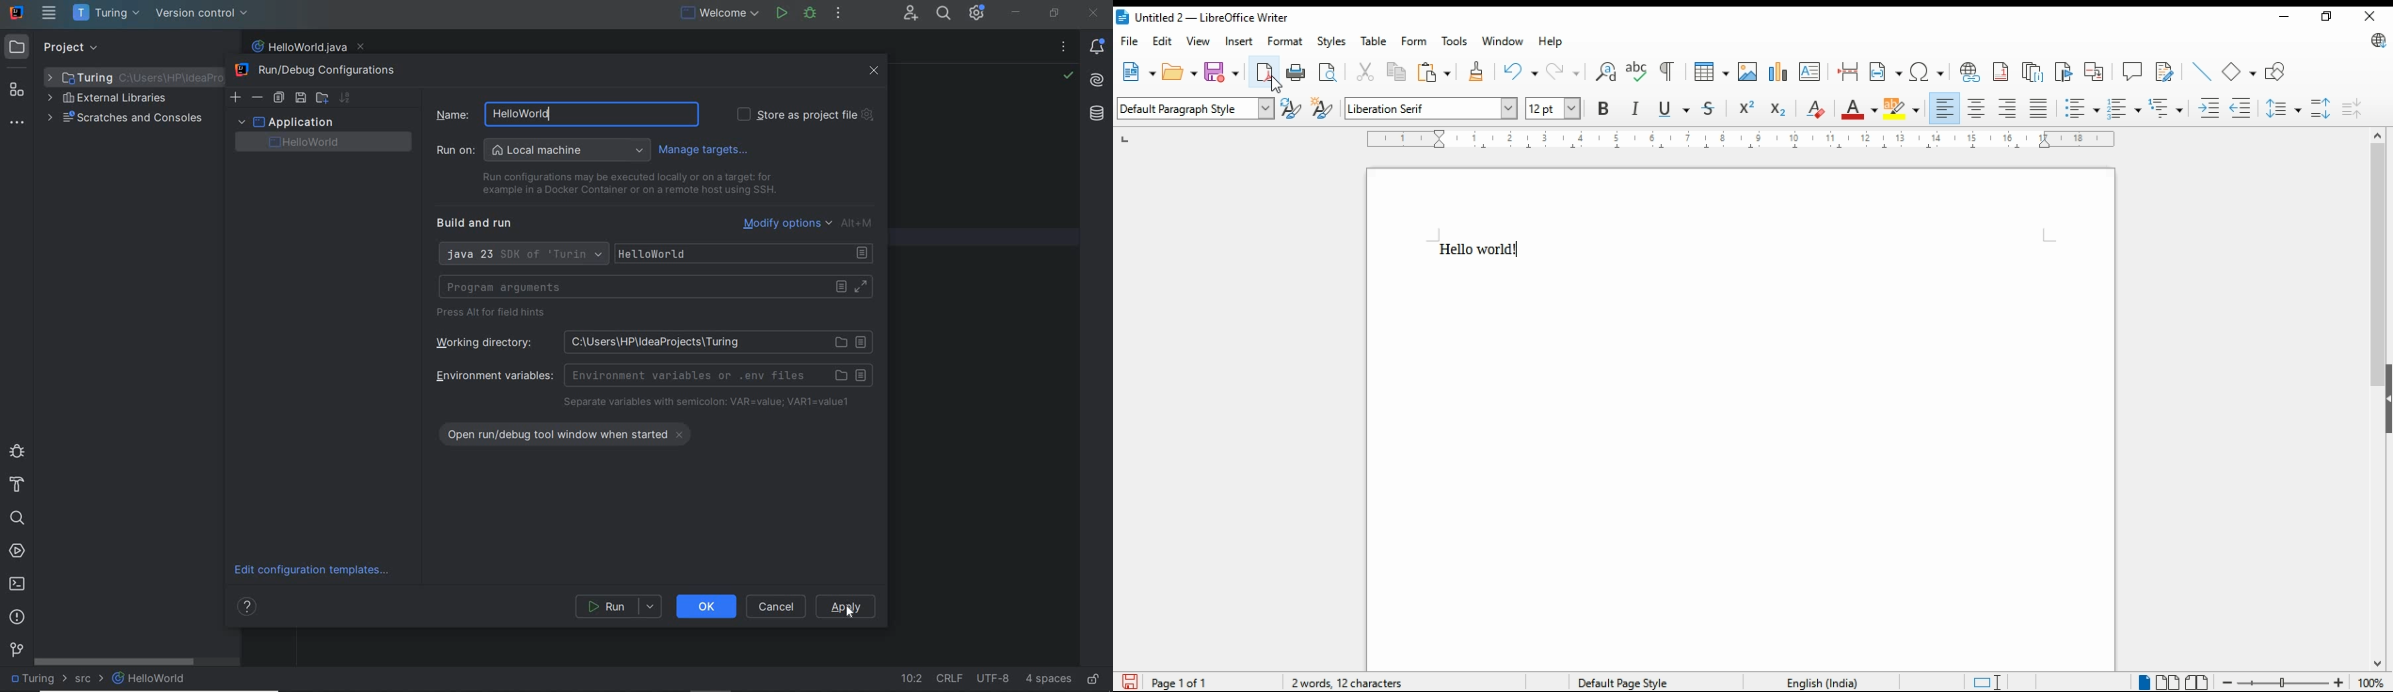 The height and width of the screenshot is (700, 2408). I want to click on book view, so click(2195, 683).